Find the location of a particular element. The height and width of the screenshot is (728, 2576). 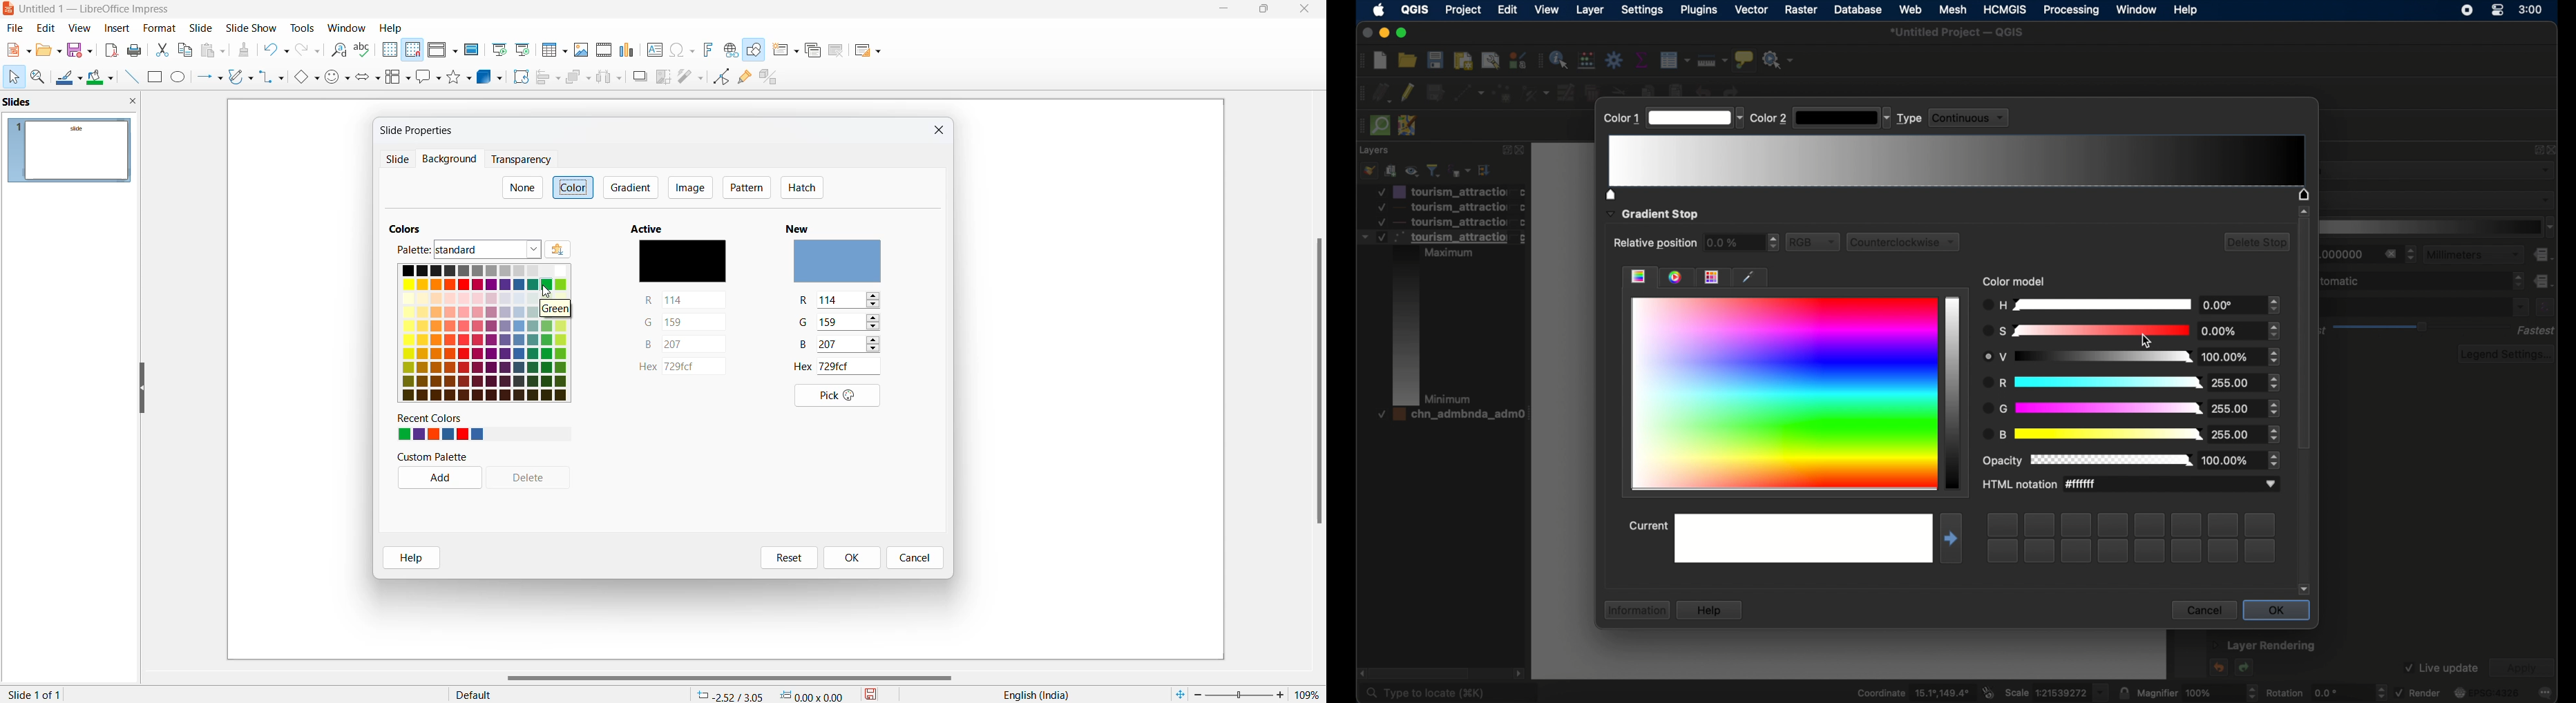

layer 3 is located at coordinates (1442, 318).